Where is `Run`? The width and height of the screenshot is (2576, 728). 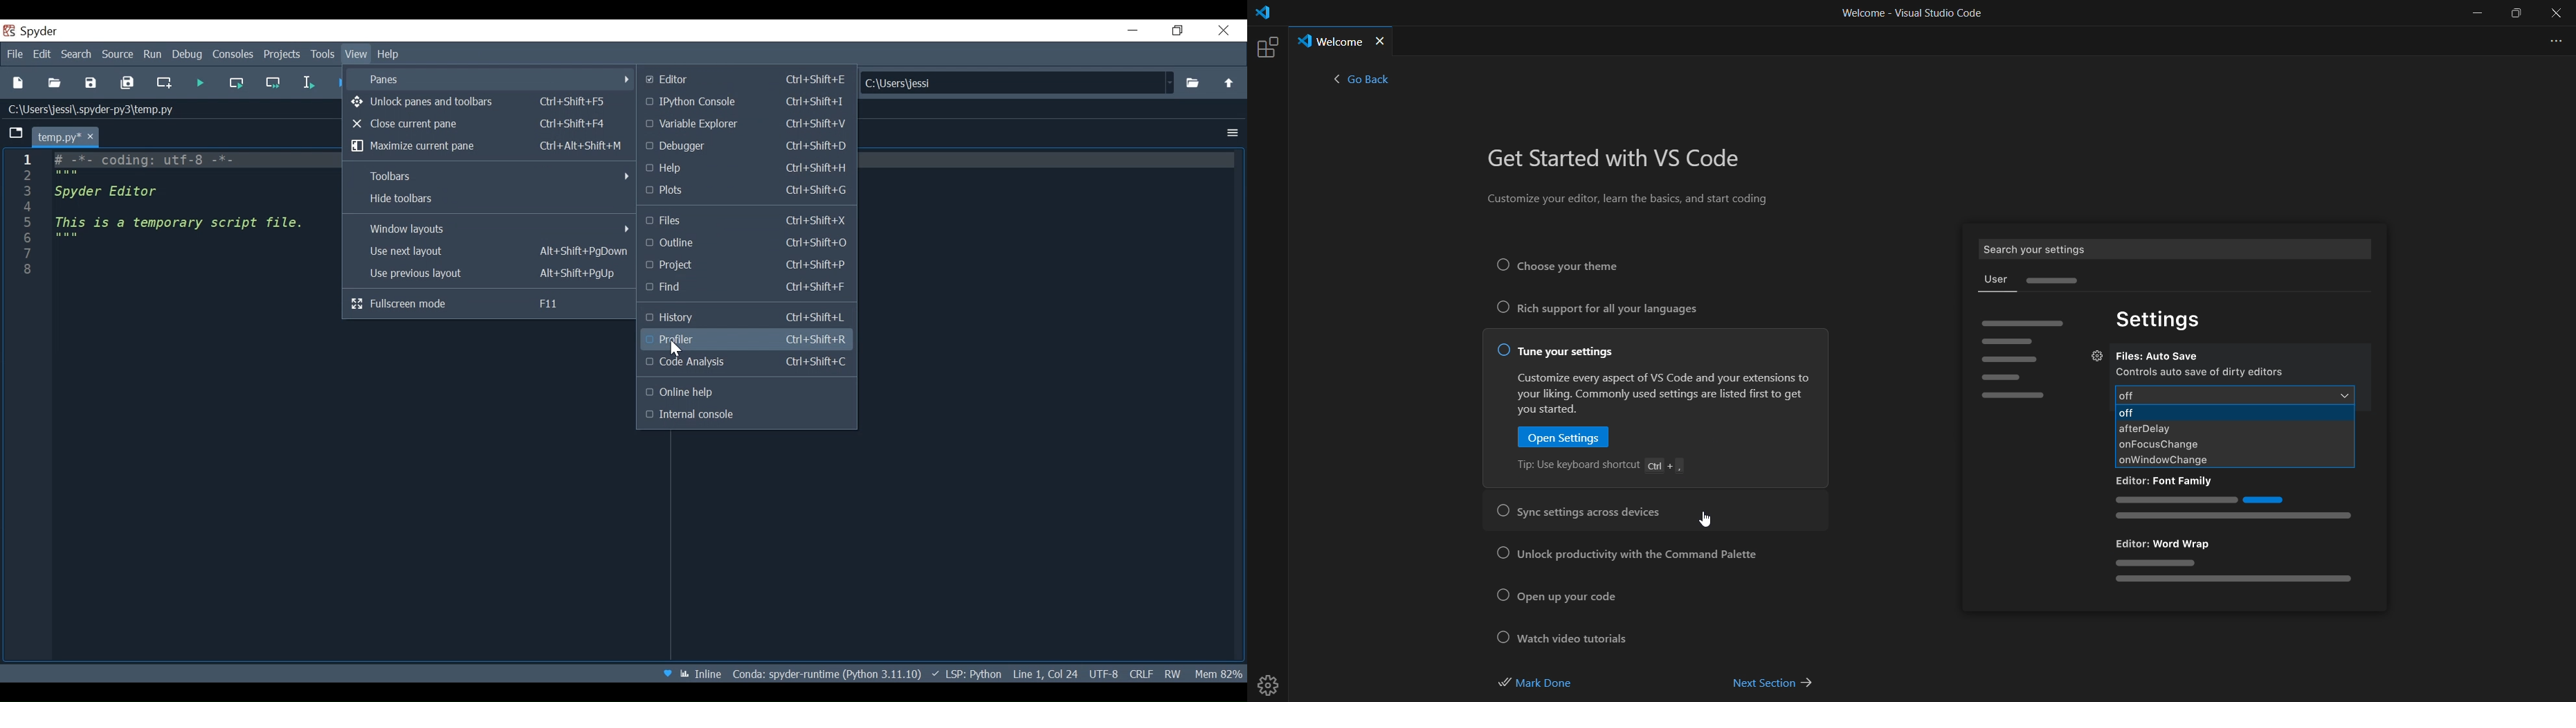 Run is located at coordinates (151, 54).